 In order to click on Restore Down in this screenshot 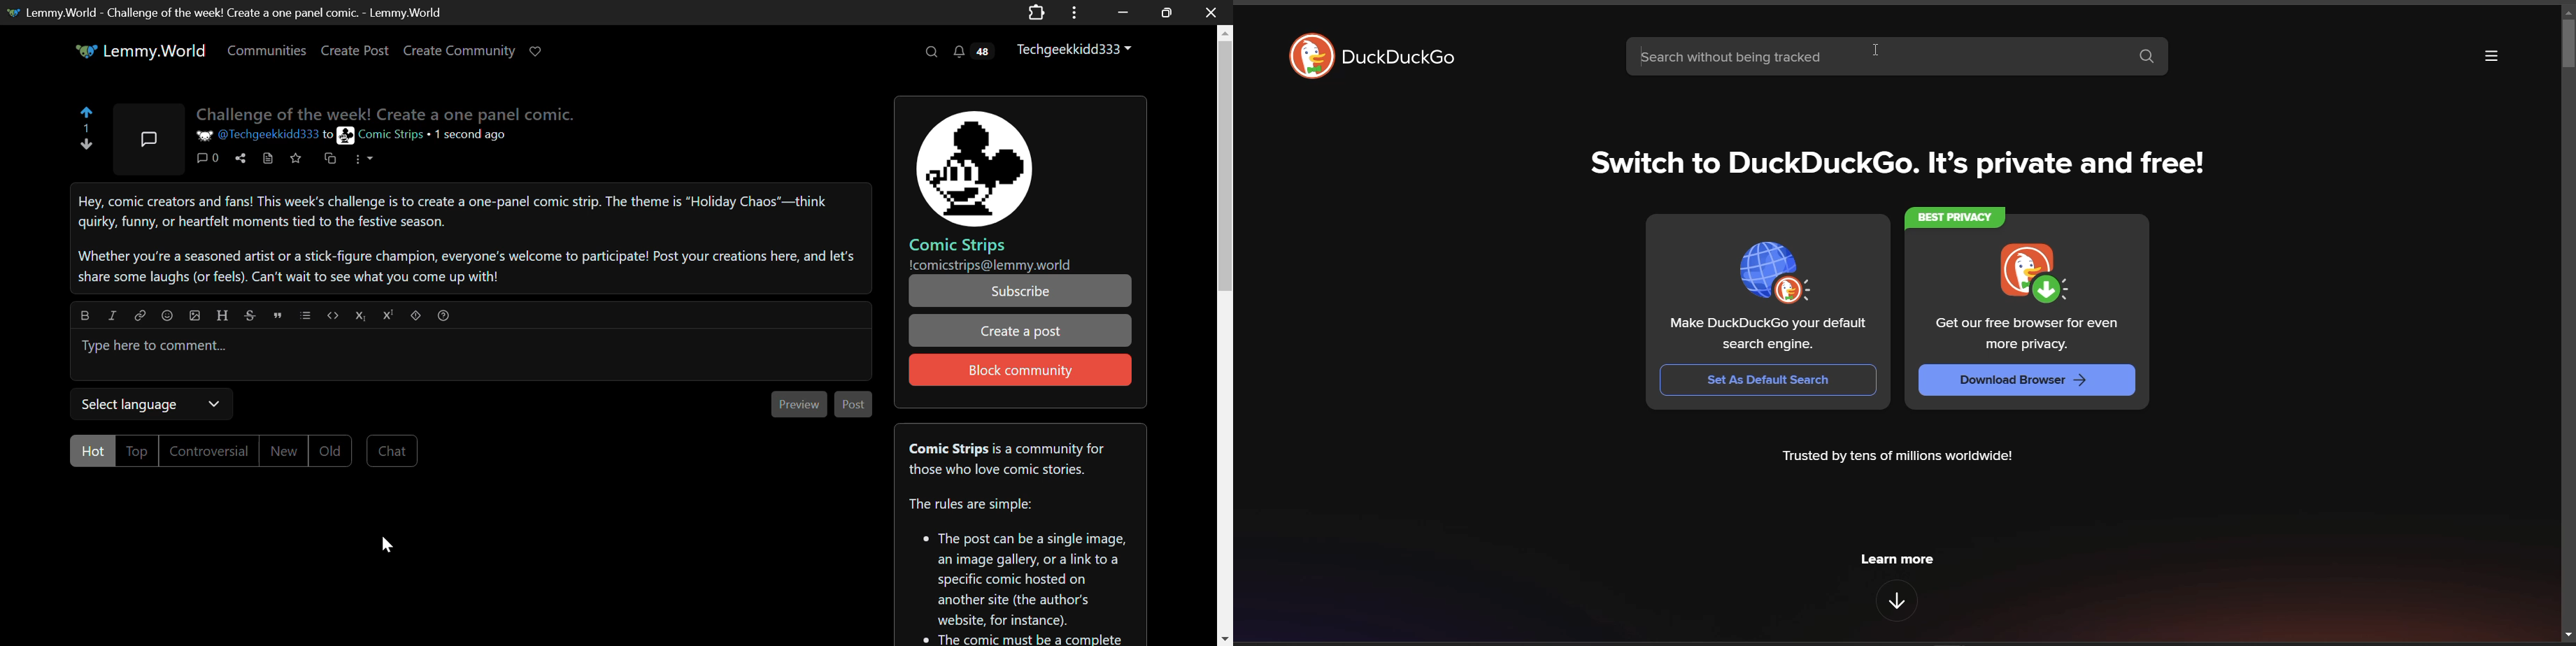, I will do `click(1123, 11)`.